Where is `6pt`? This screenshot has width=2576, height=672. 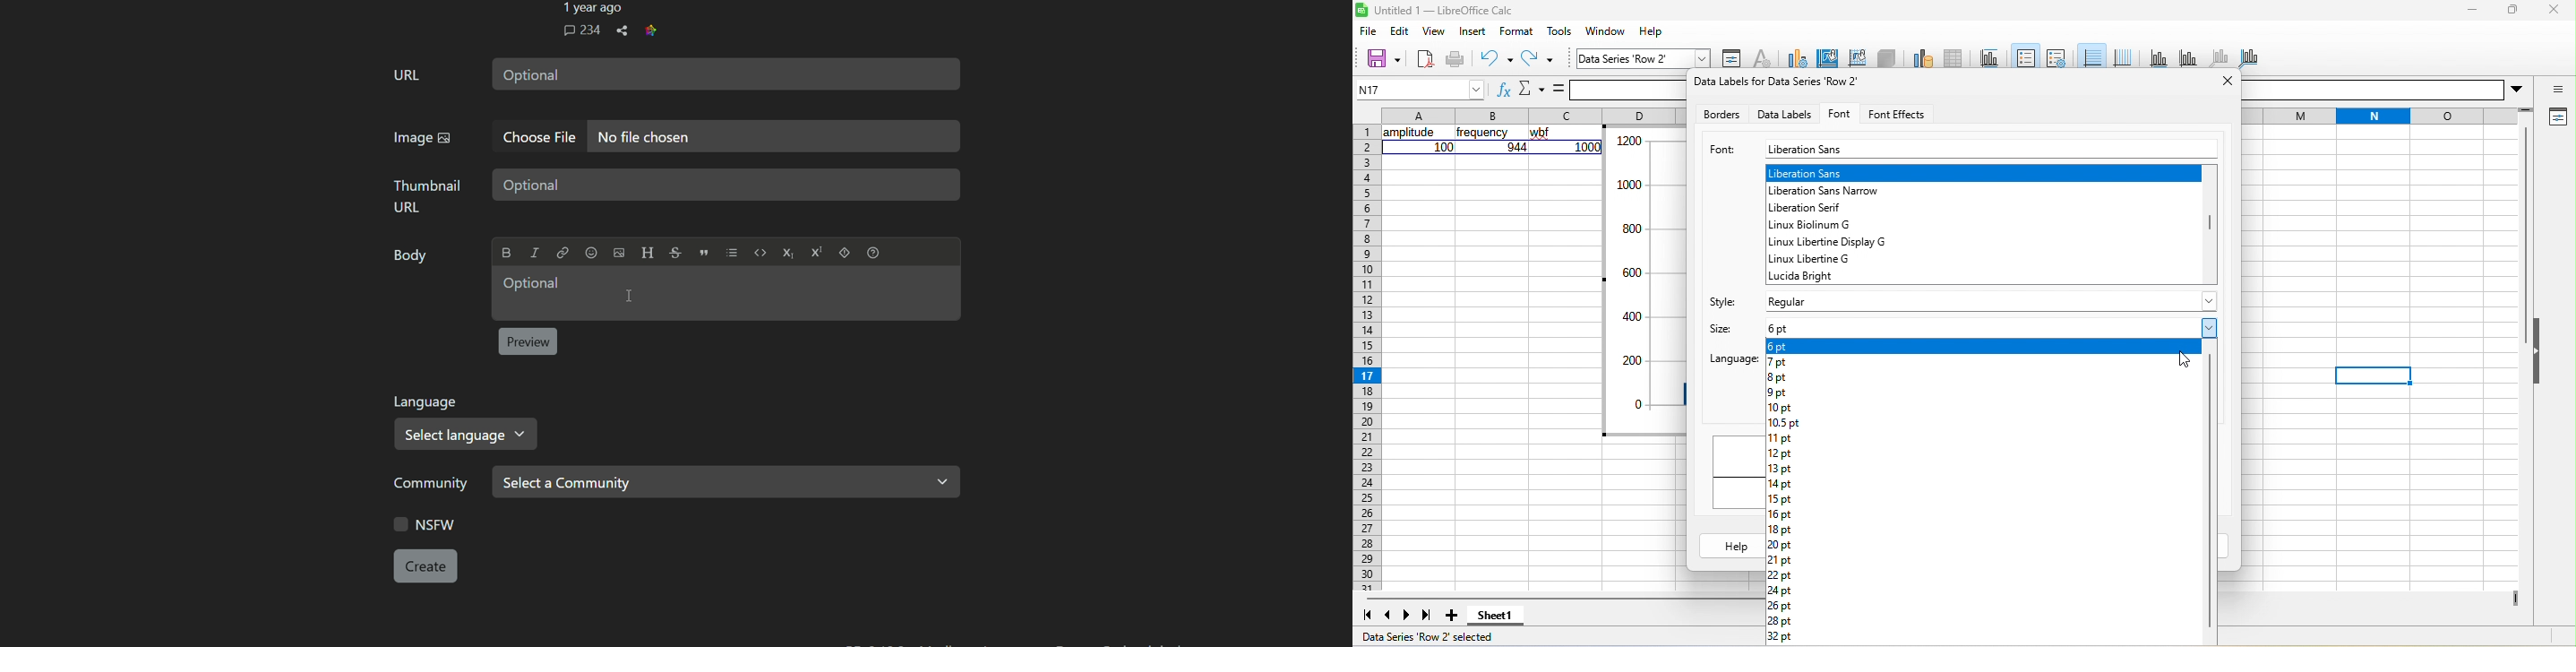 6pt is located at coordinates (1790, 347).